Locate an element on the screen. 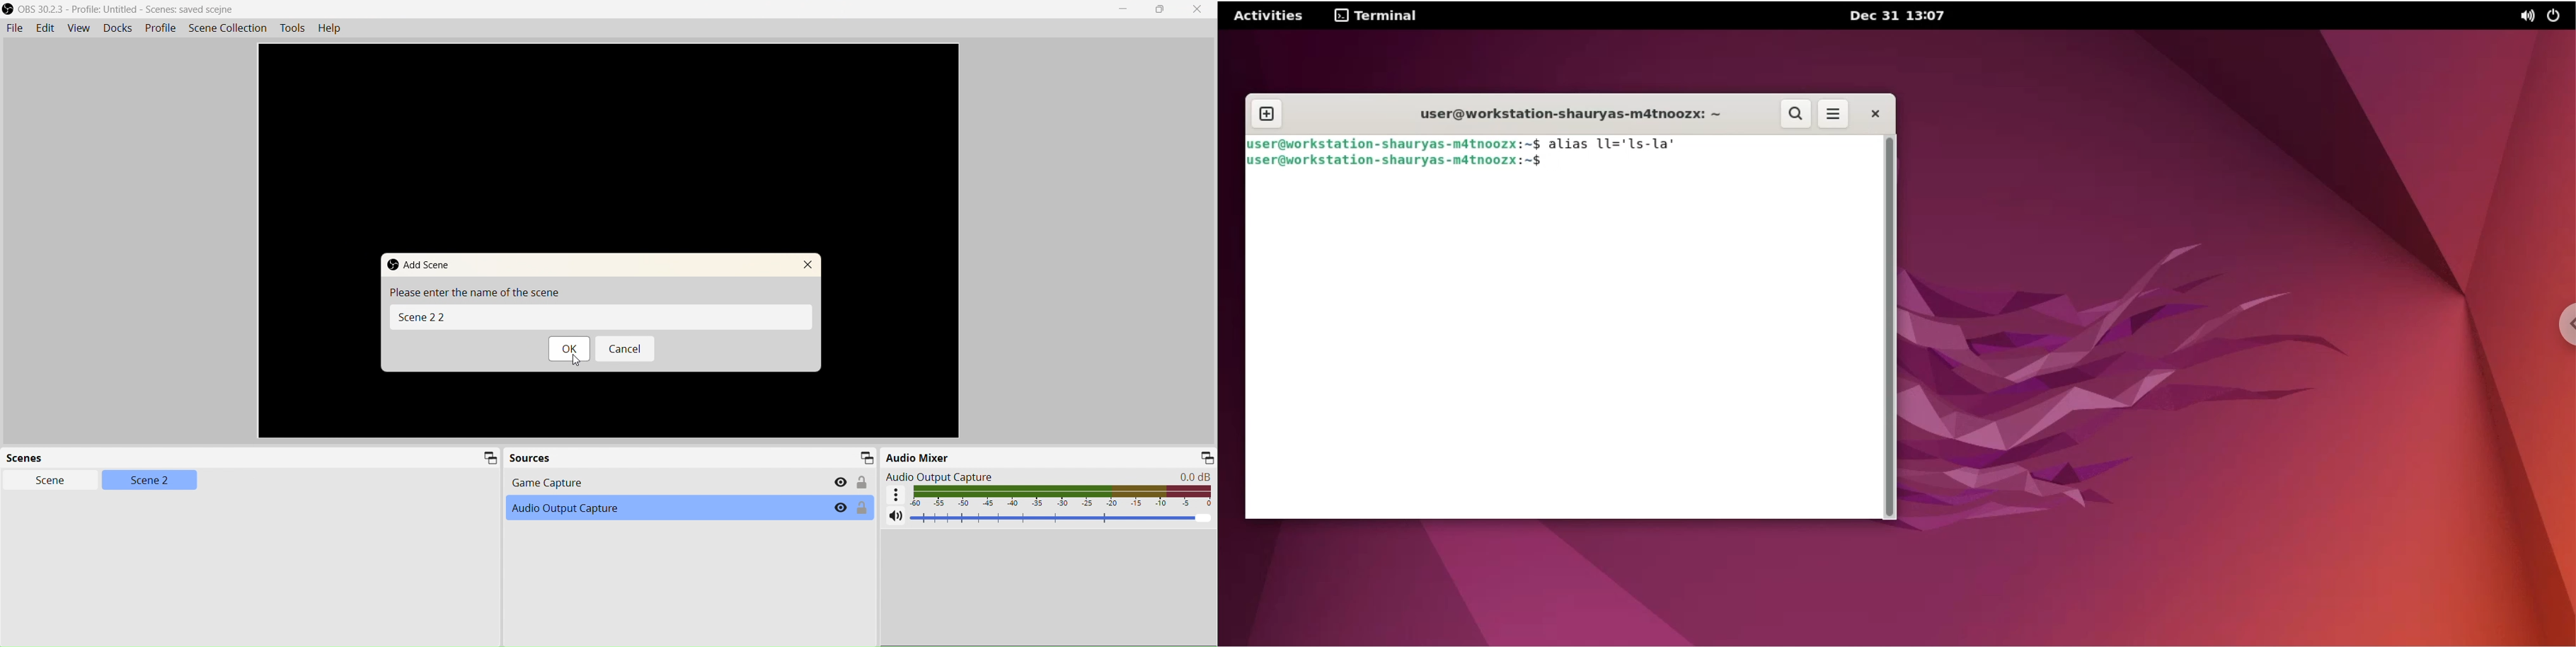  Audio Output Capture is located at coordinates (689, 507).